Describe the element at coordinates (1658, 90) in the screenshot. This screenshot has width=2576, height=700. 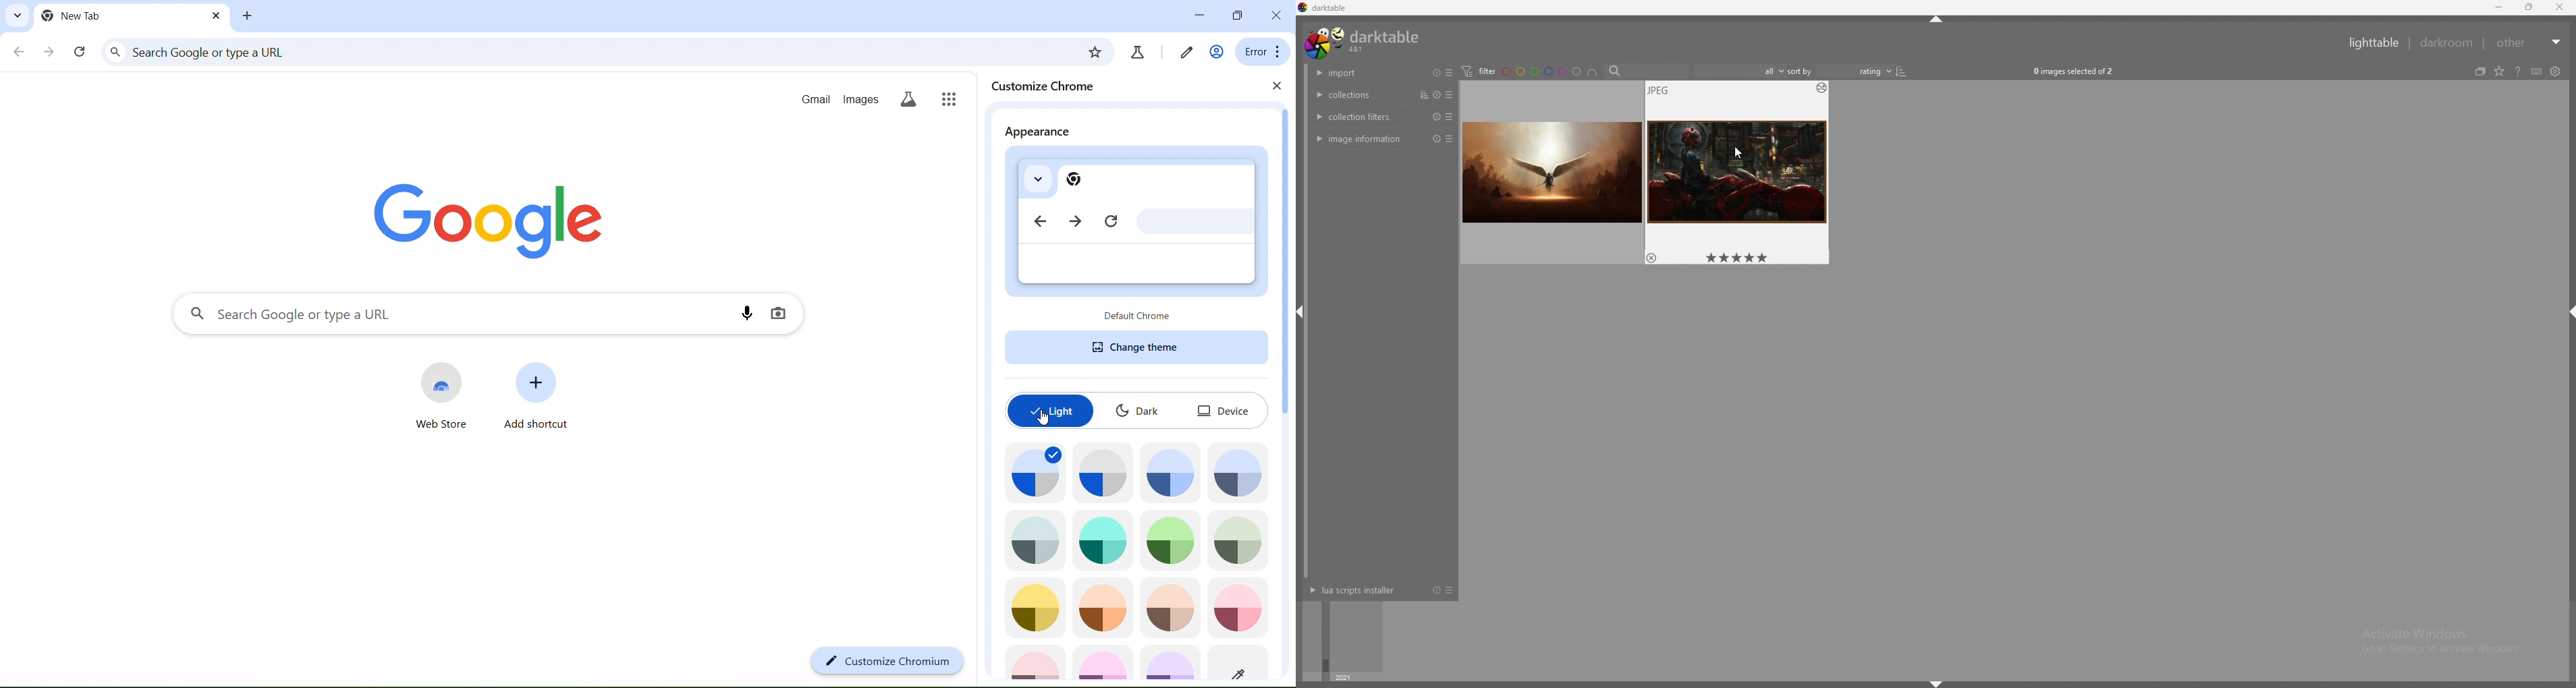
I see `image type` at that location.